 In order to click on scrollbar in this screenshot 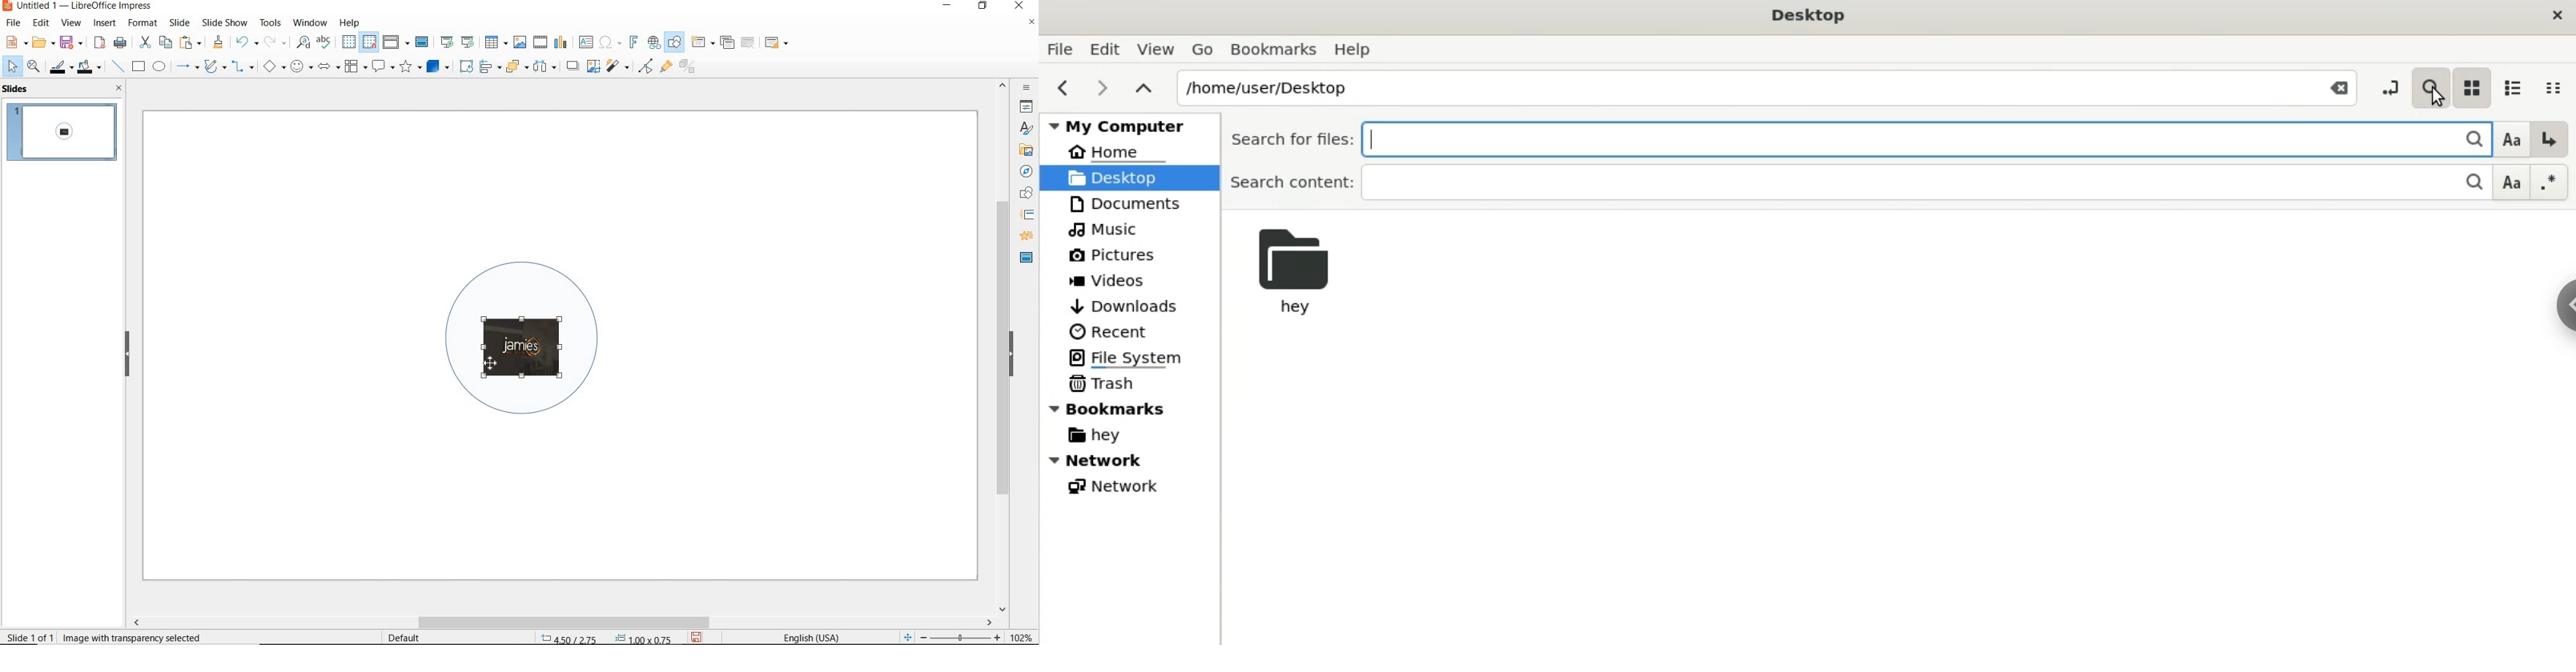, I will do `click(561, 622)`.